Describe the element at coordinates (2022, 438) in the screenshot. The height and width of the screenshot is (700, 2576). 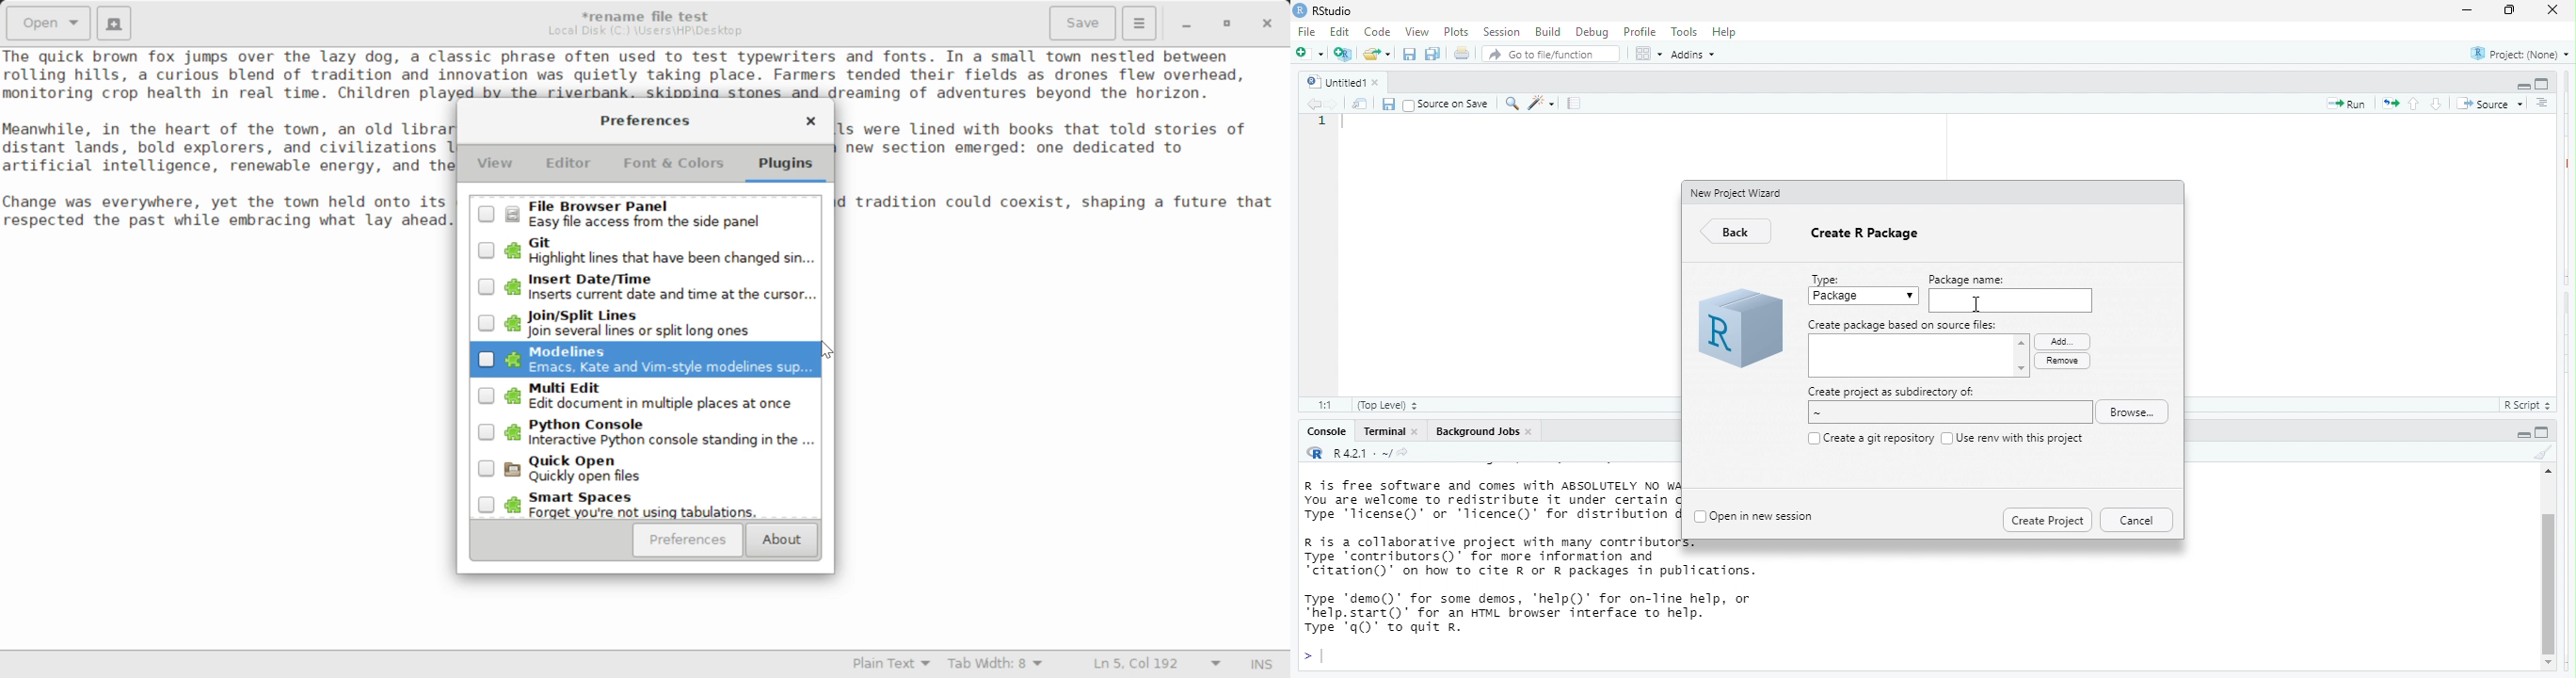
I see `Use renv with this project` at that location.